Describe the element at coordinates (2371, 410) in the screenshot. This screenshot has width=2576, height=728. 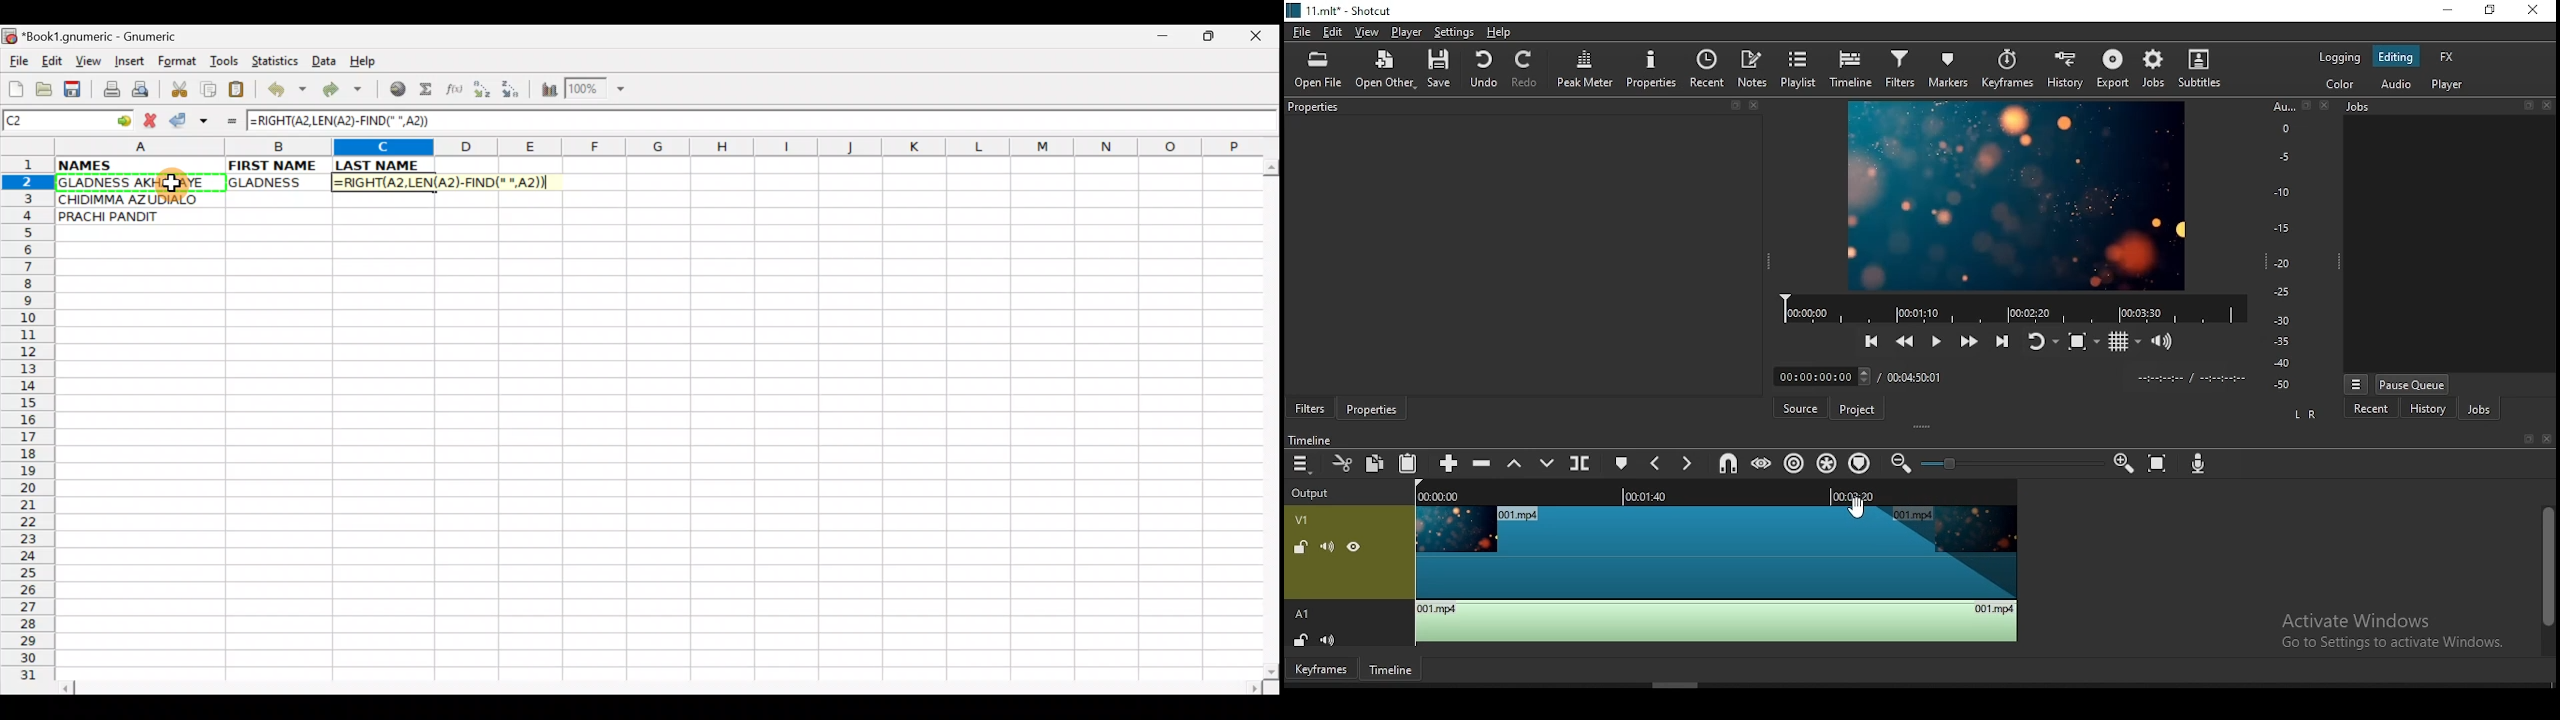
I see `recent` at that location.